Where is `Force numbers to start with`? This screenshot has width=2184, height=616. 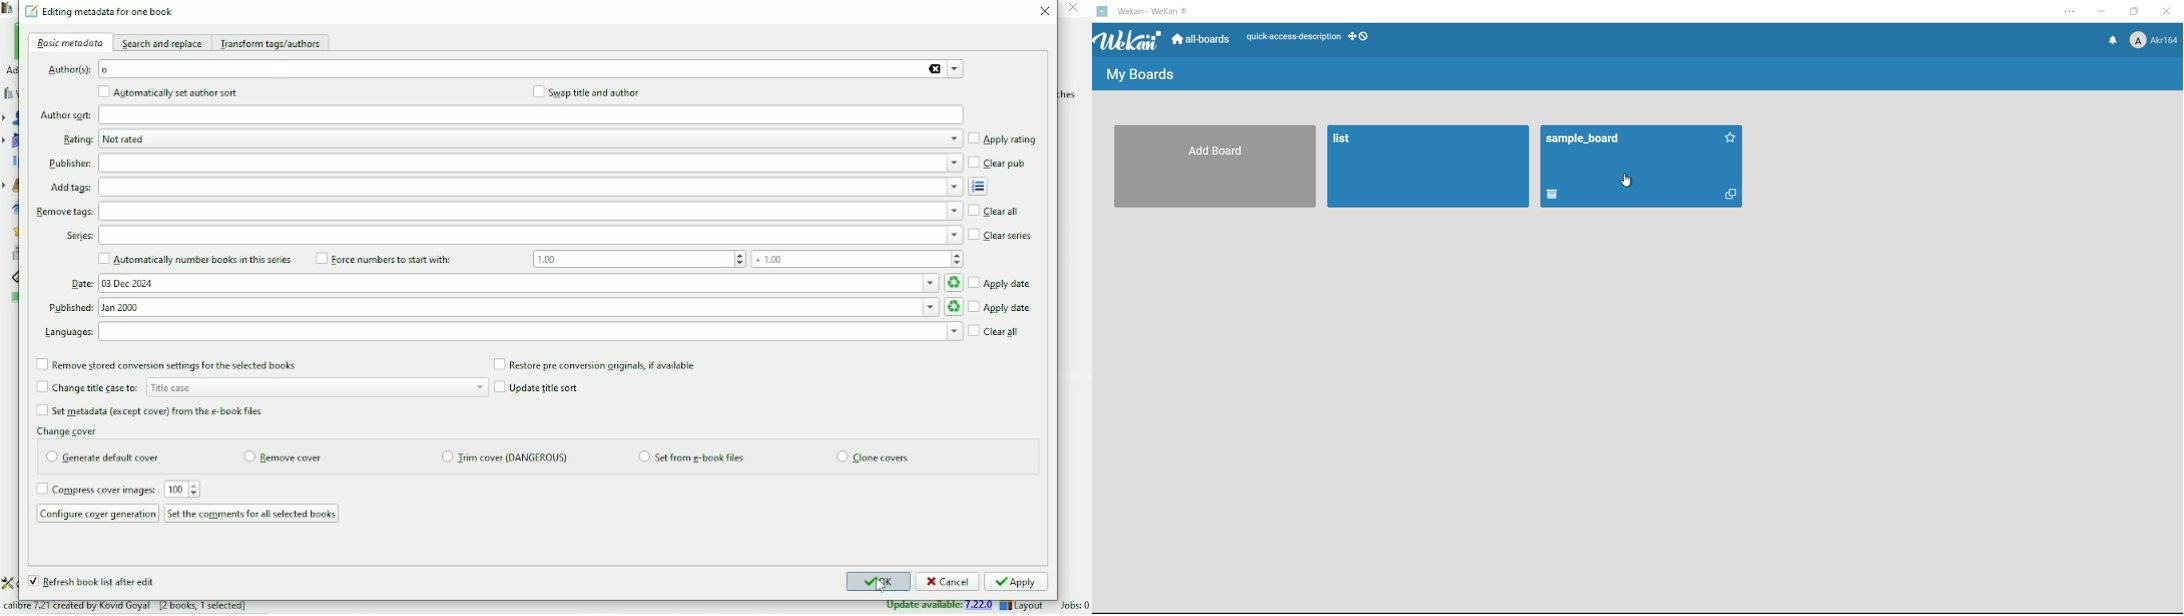
Force numbers to start with is located at coordinates (637, 259).